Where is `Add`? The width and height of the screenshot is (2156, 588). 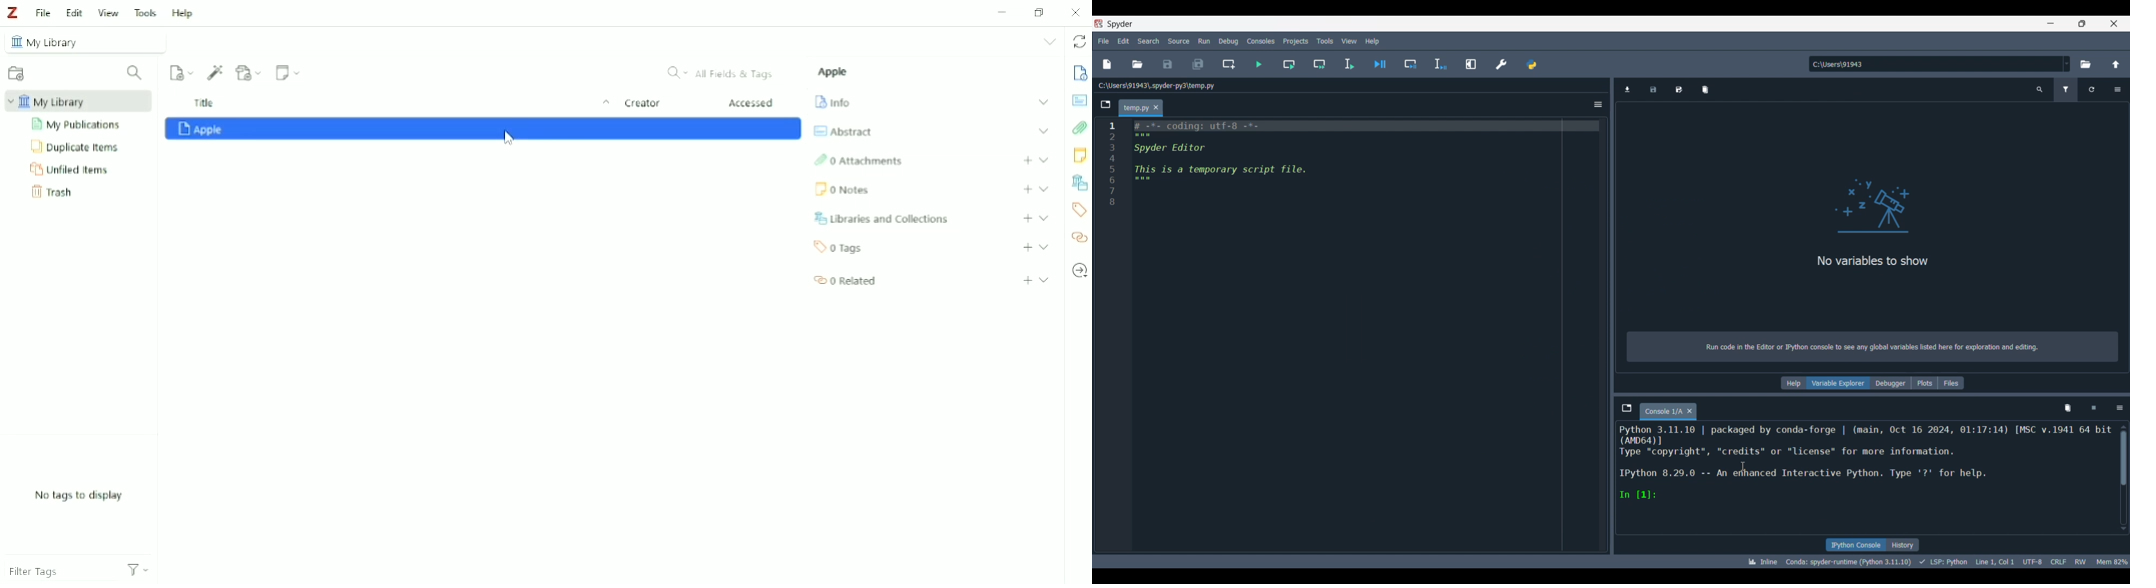
Add is located at coordinates (1027, 248).